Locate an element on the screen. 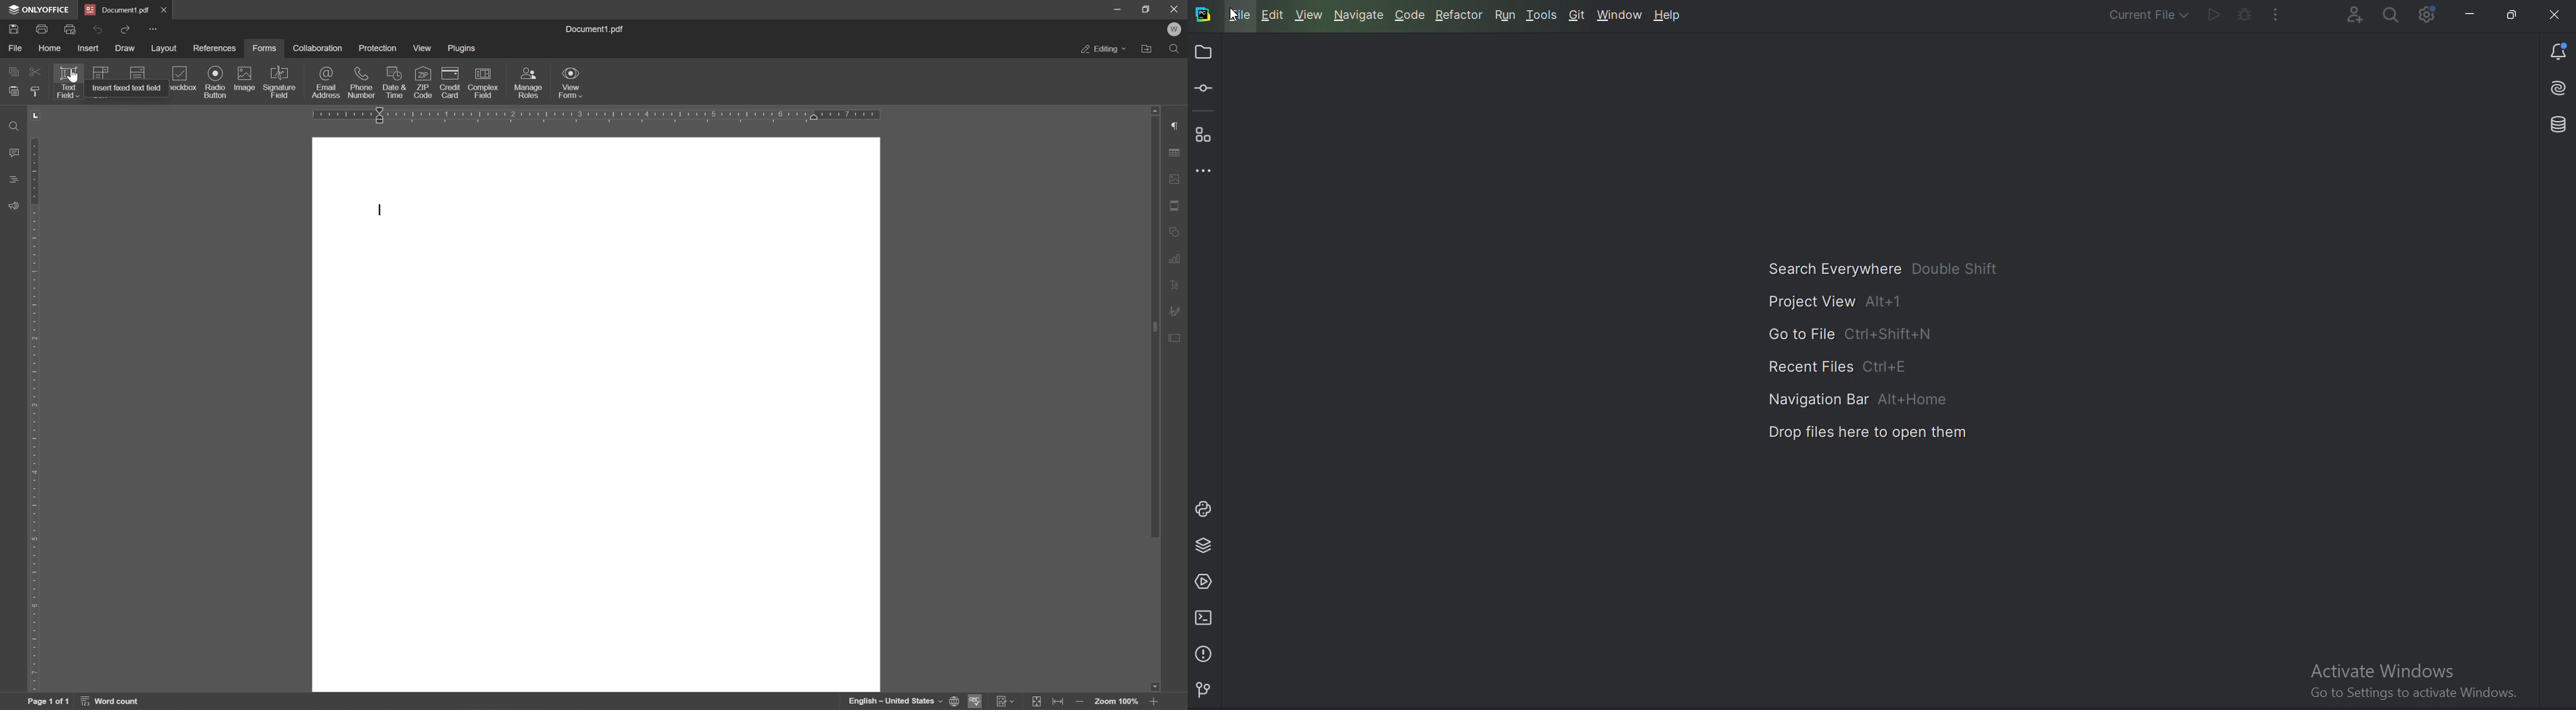 The width and height of the screenshot is (2576, 728). Navigation Bar Alt+Home is located at coordinates (1866, 400).